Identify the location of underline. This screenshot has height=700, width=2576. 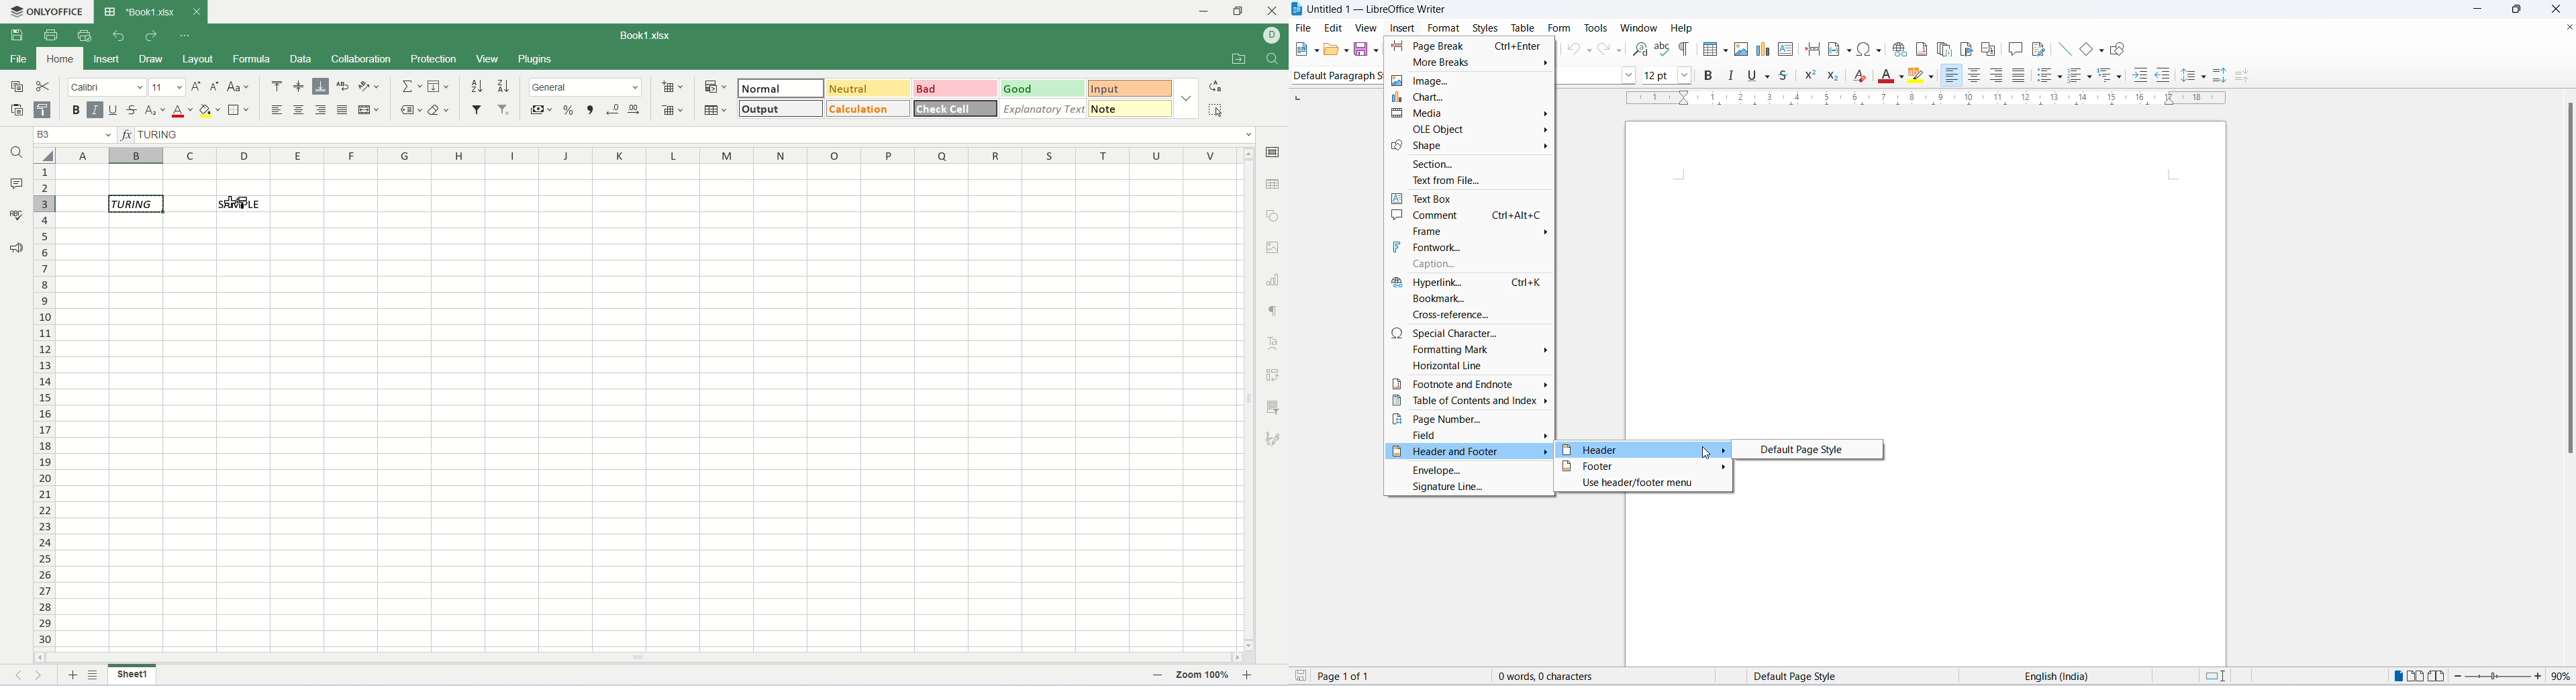
(1751, 77).